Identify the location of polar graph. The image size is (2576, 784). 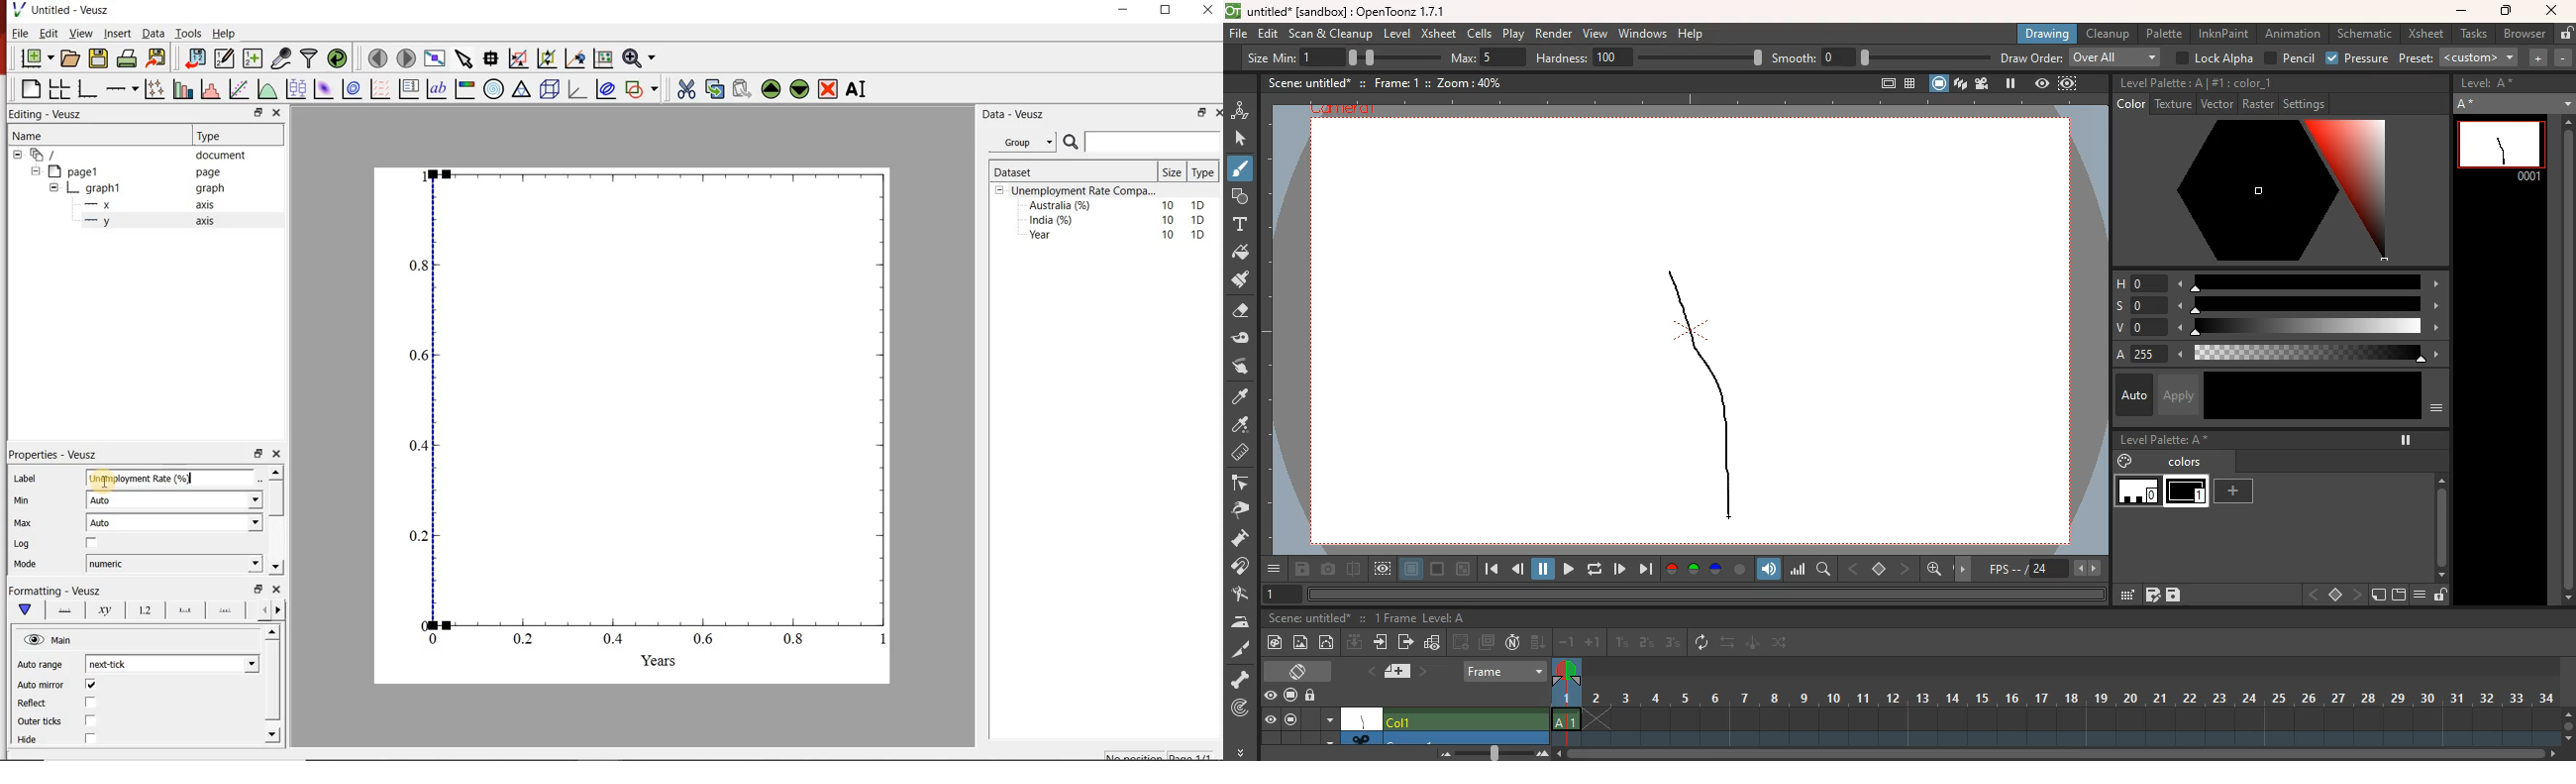
(495, 90).